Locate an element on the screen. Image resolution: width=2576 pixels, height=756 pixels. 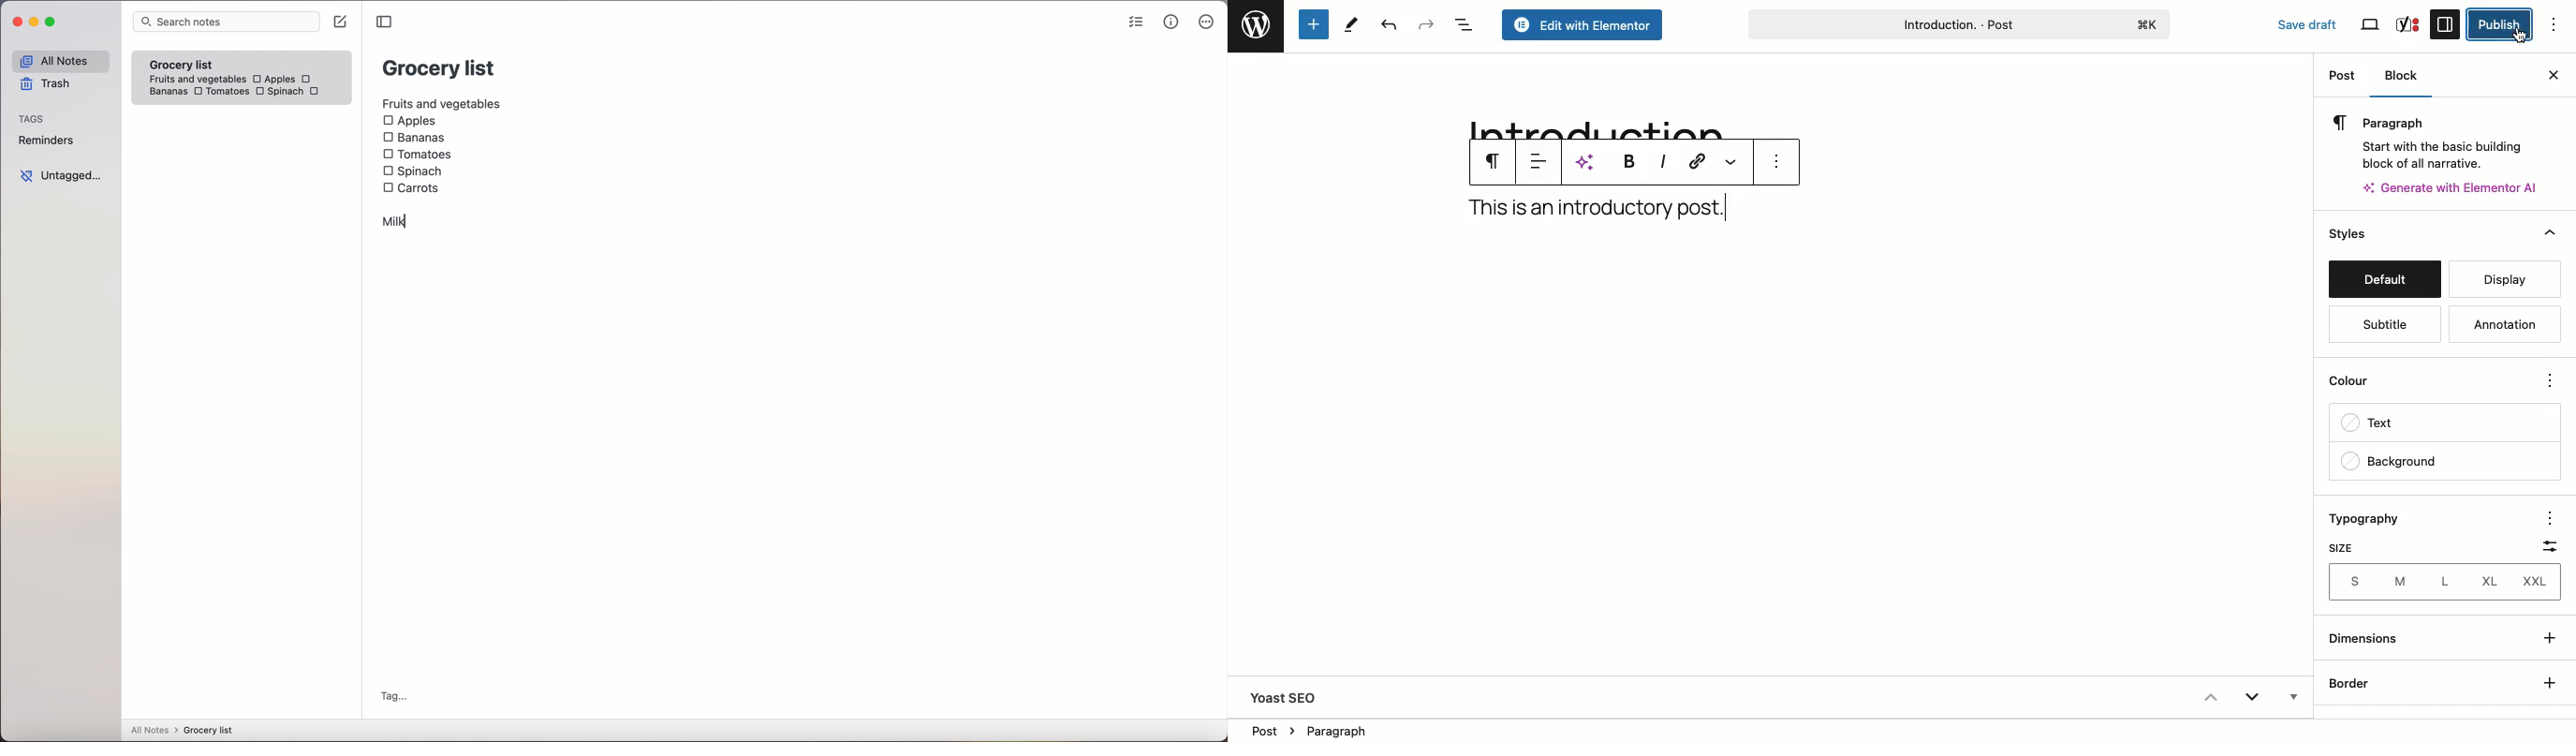
Sizes is located at coordinates (2443, 582).